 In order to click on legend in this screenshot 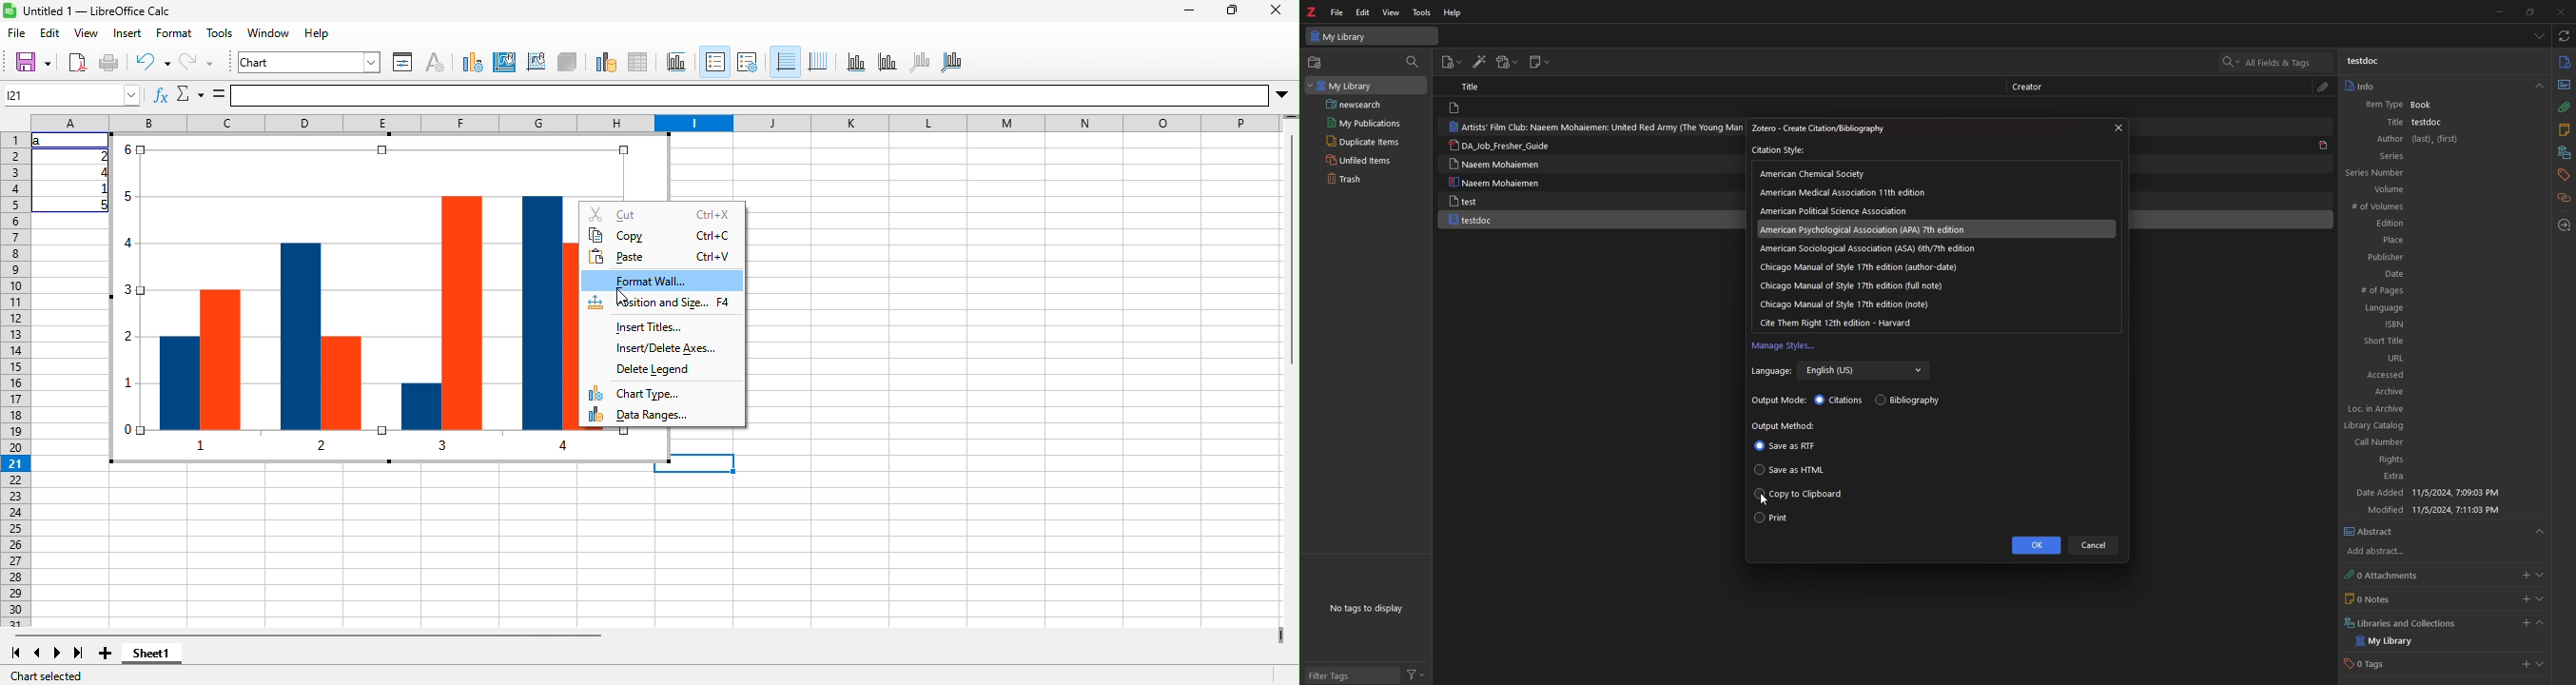, I will do `click(748, 63)`.